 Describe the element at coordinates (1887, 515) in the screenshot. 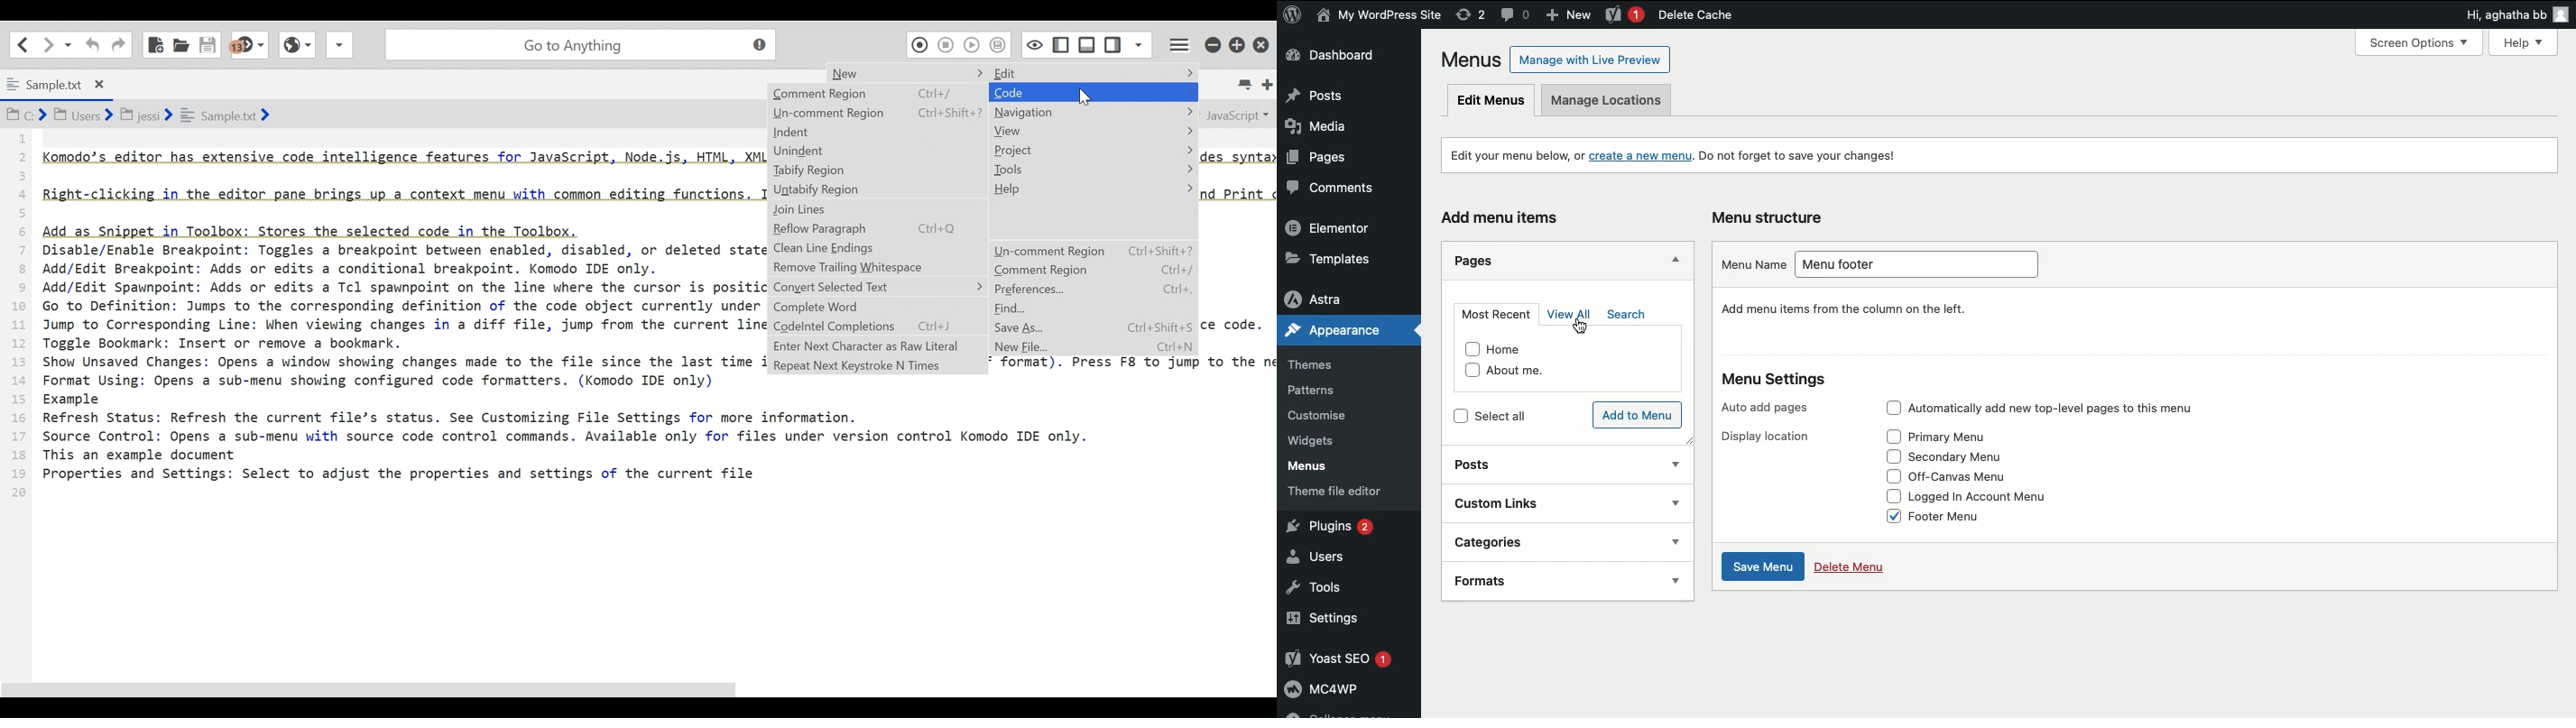

I see `Check box` at that location.